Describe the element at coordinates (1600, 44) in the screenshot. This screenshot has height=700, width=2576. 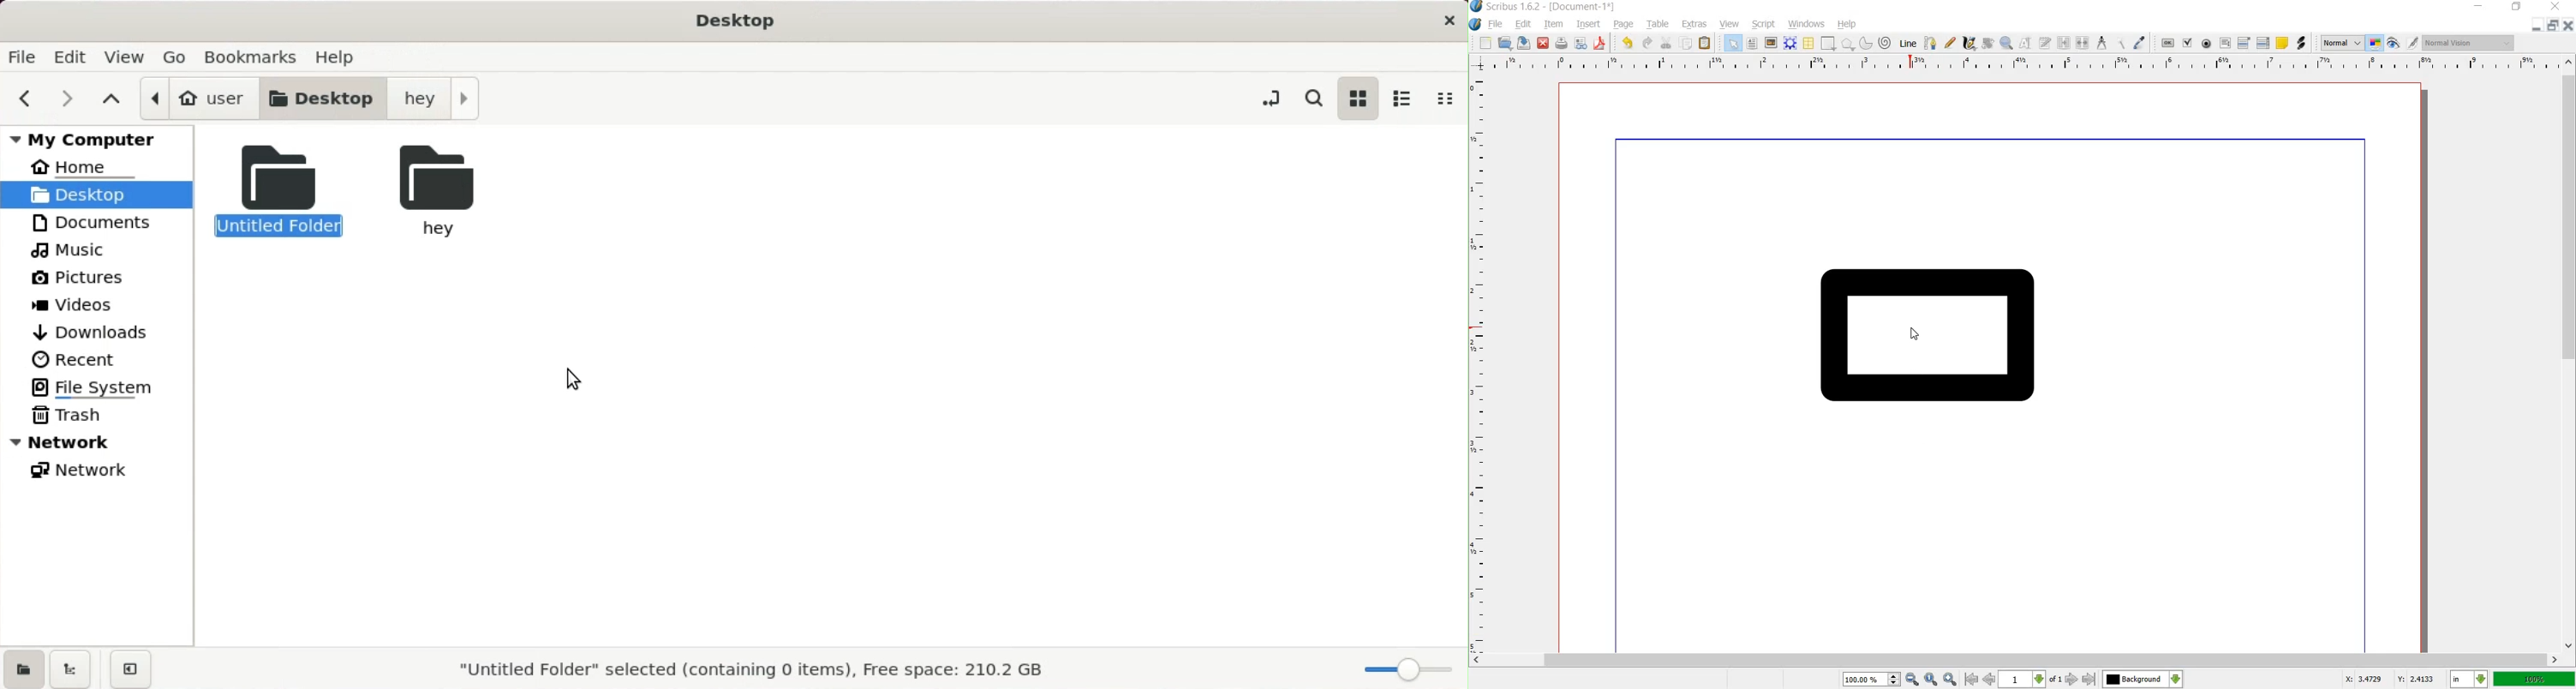
I see `save as pdf` at that location.